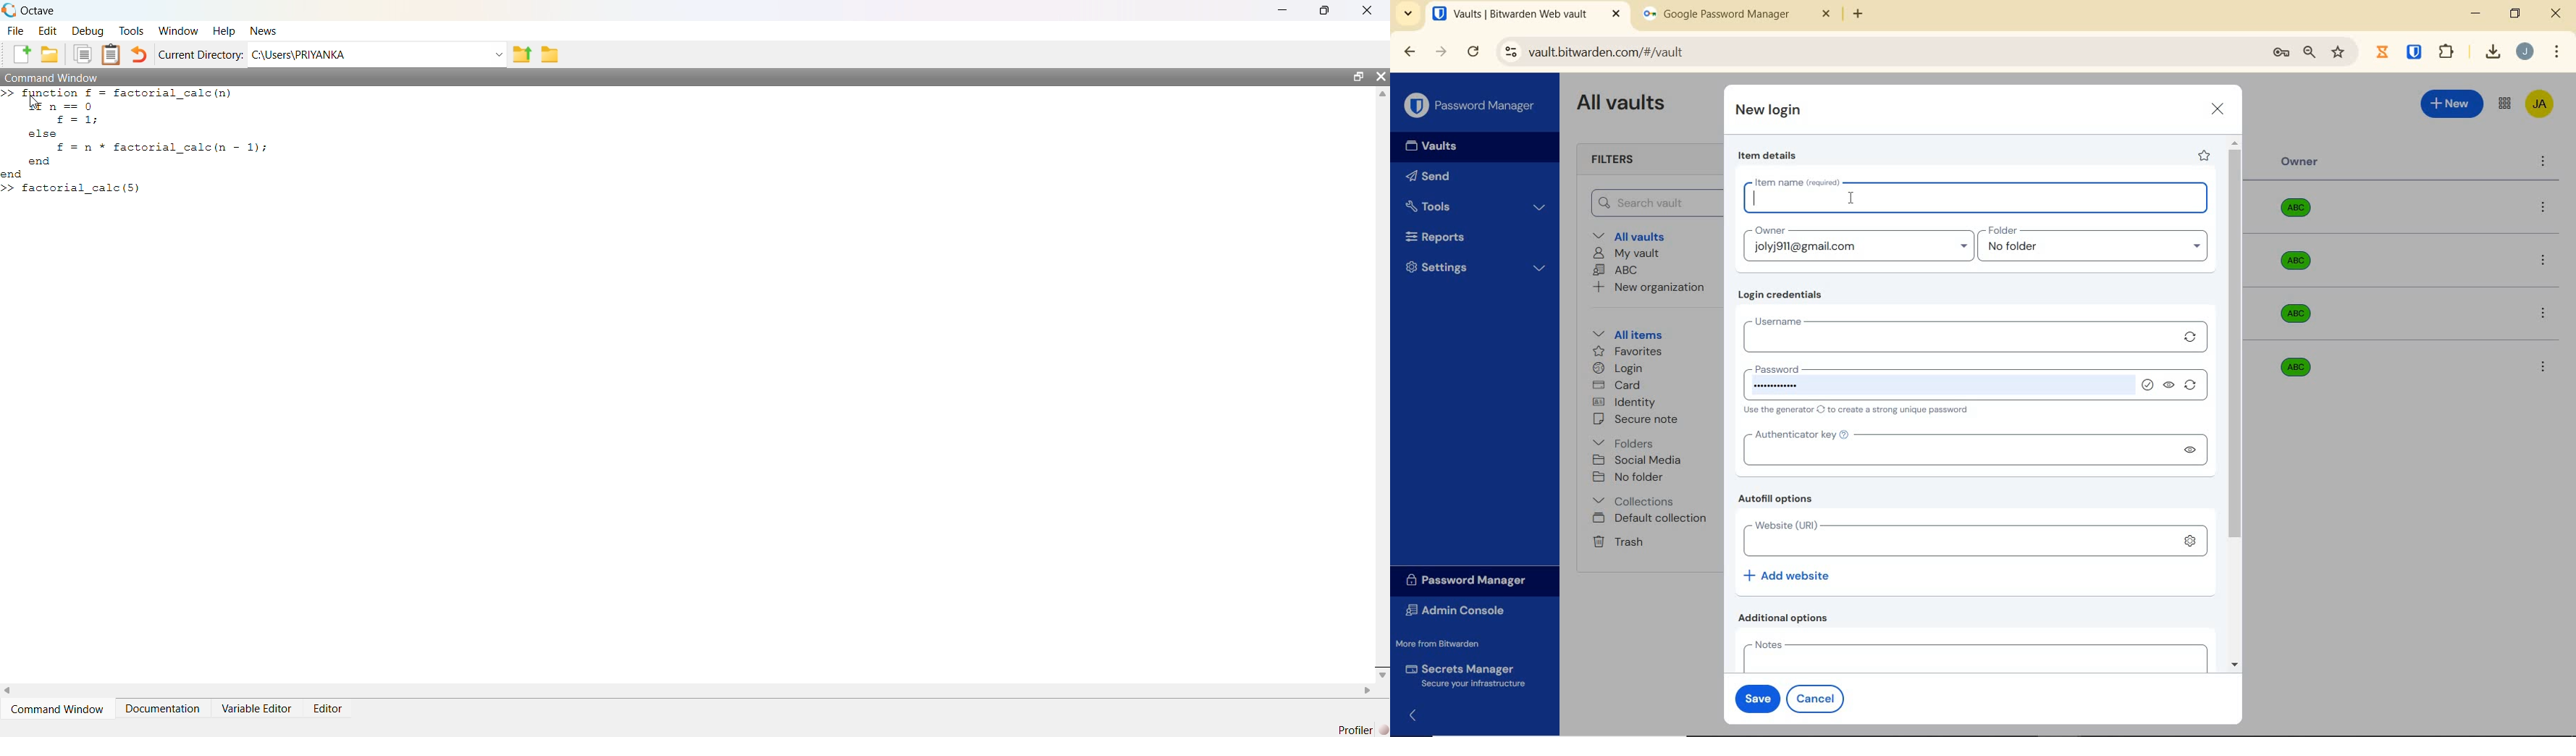 Image resolution: width=2576 pixels, height=756 pixels. Describe the element at coordinates (1452, 234) in the screenshot. I see `Reports` at that location.